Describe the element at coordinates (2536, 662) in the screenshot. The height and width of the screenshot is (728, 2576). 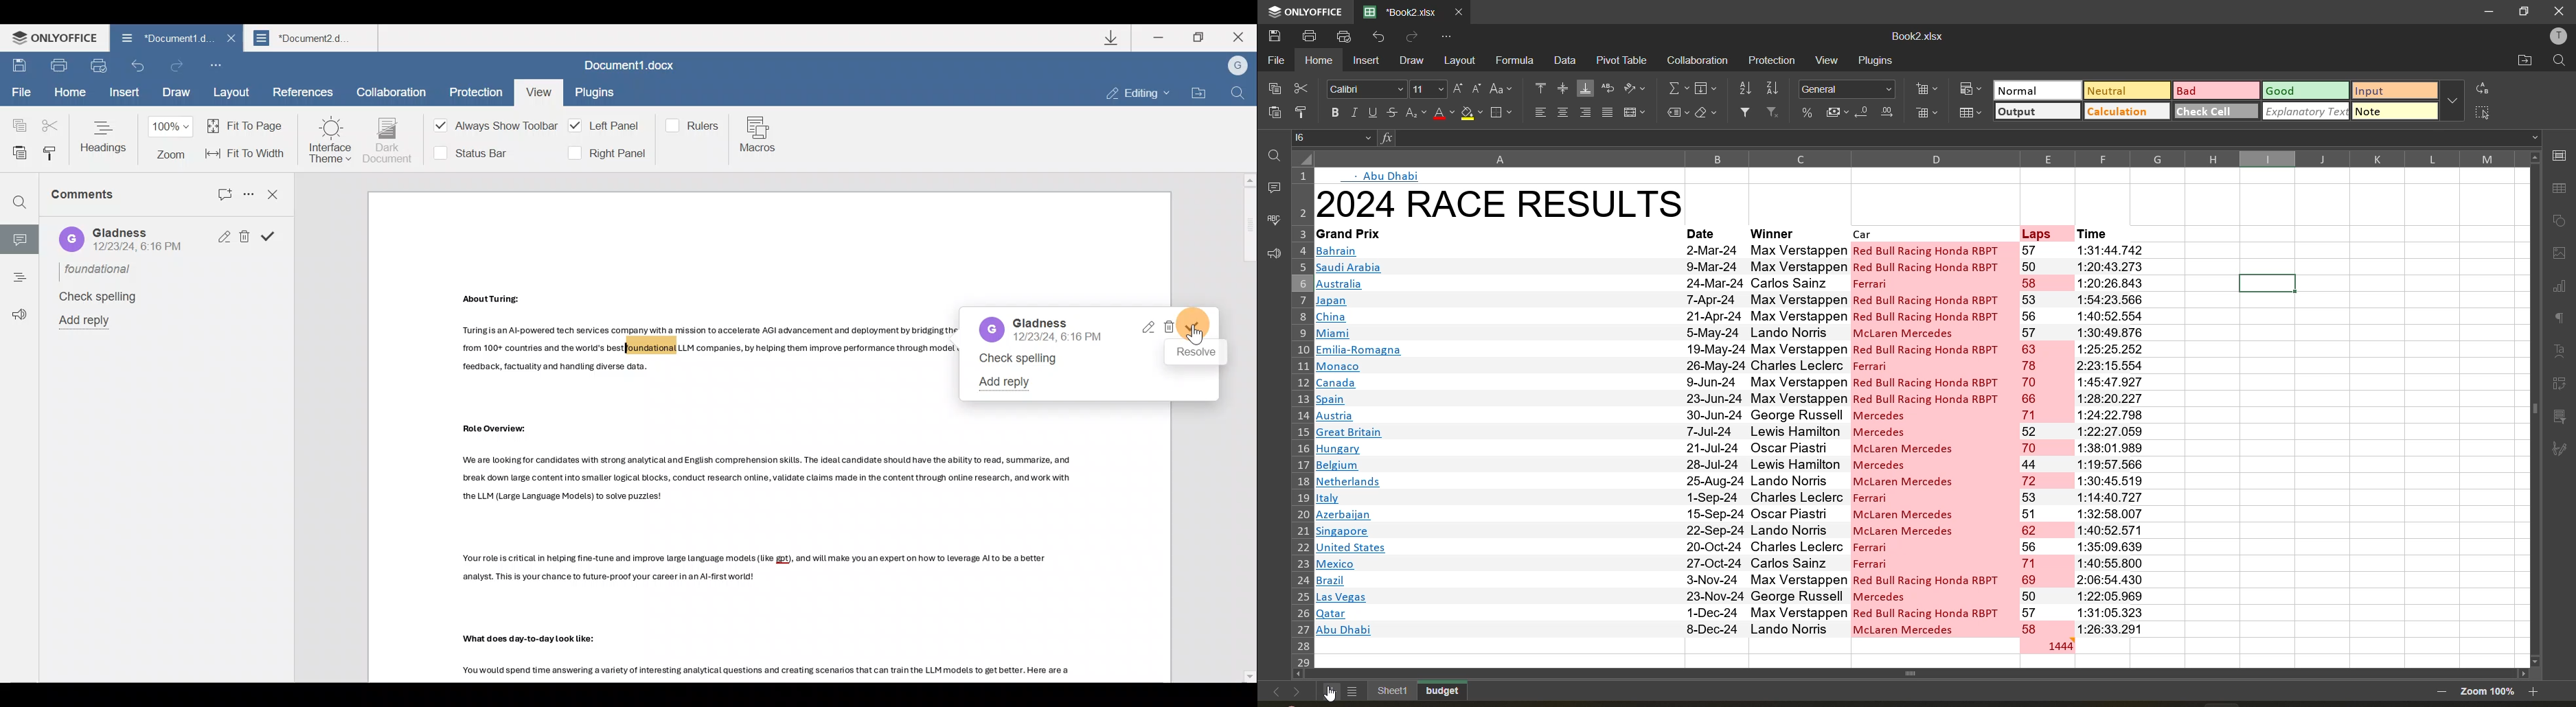
I see `scroll down` at that location.